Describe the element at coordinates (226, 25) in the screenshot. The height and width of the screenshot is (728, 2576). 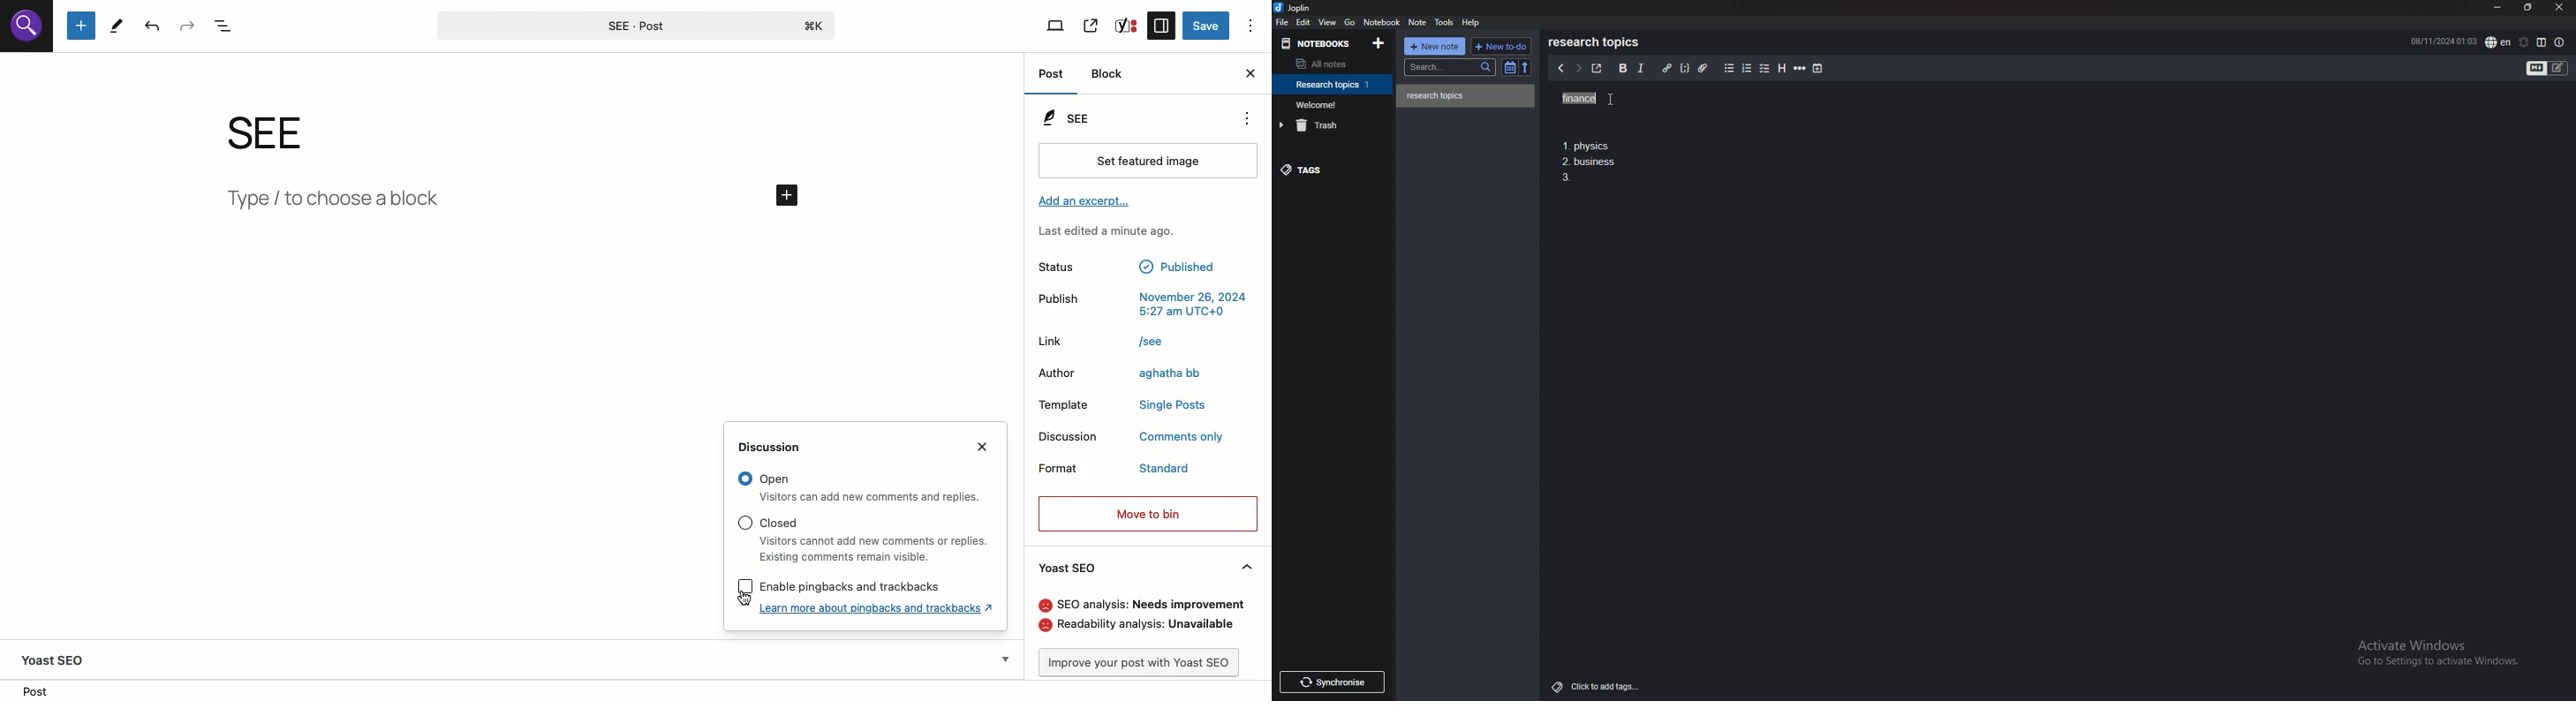
I see `Document overview` at that location.